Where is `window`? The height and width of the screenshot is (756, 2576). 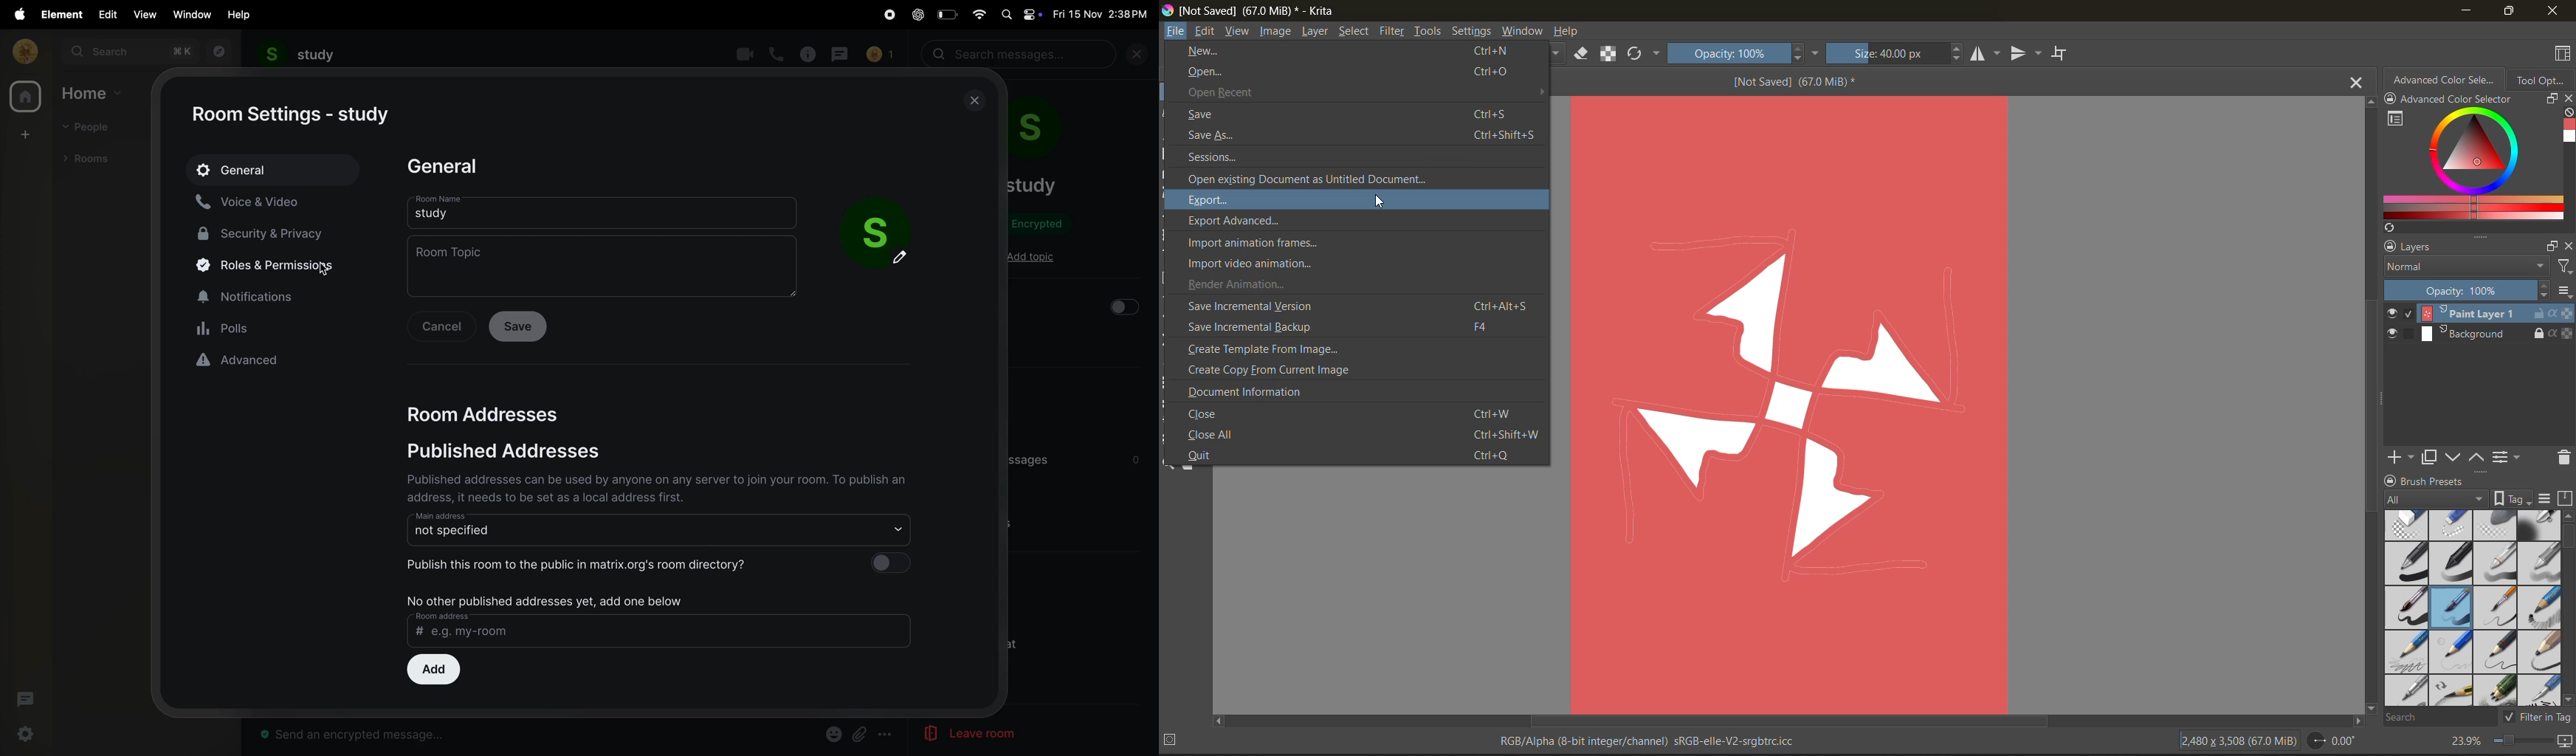
window is located at coordinates (193, 14).